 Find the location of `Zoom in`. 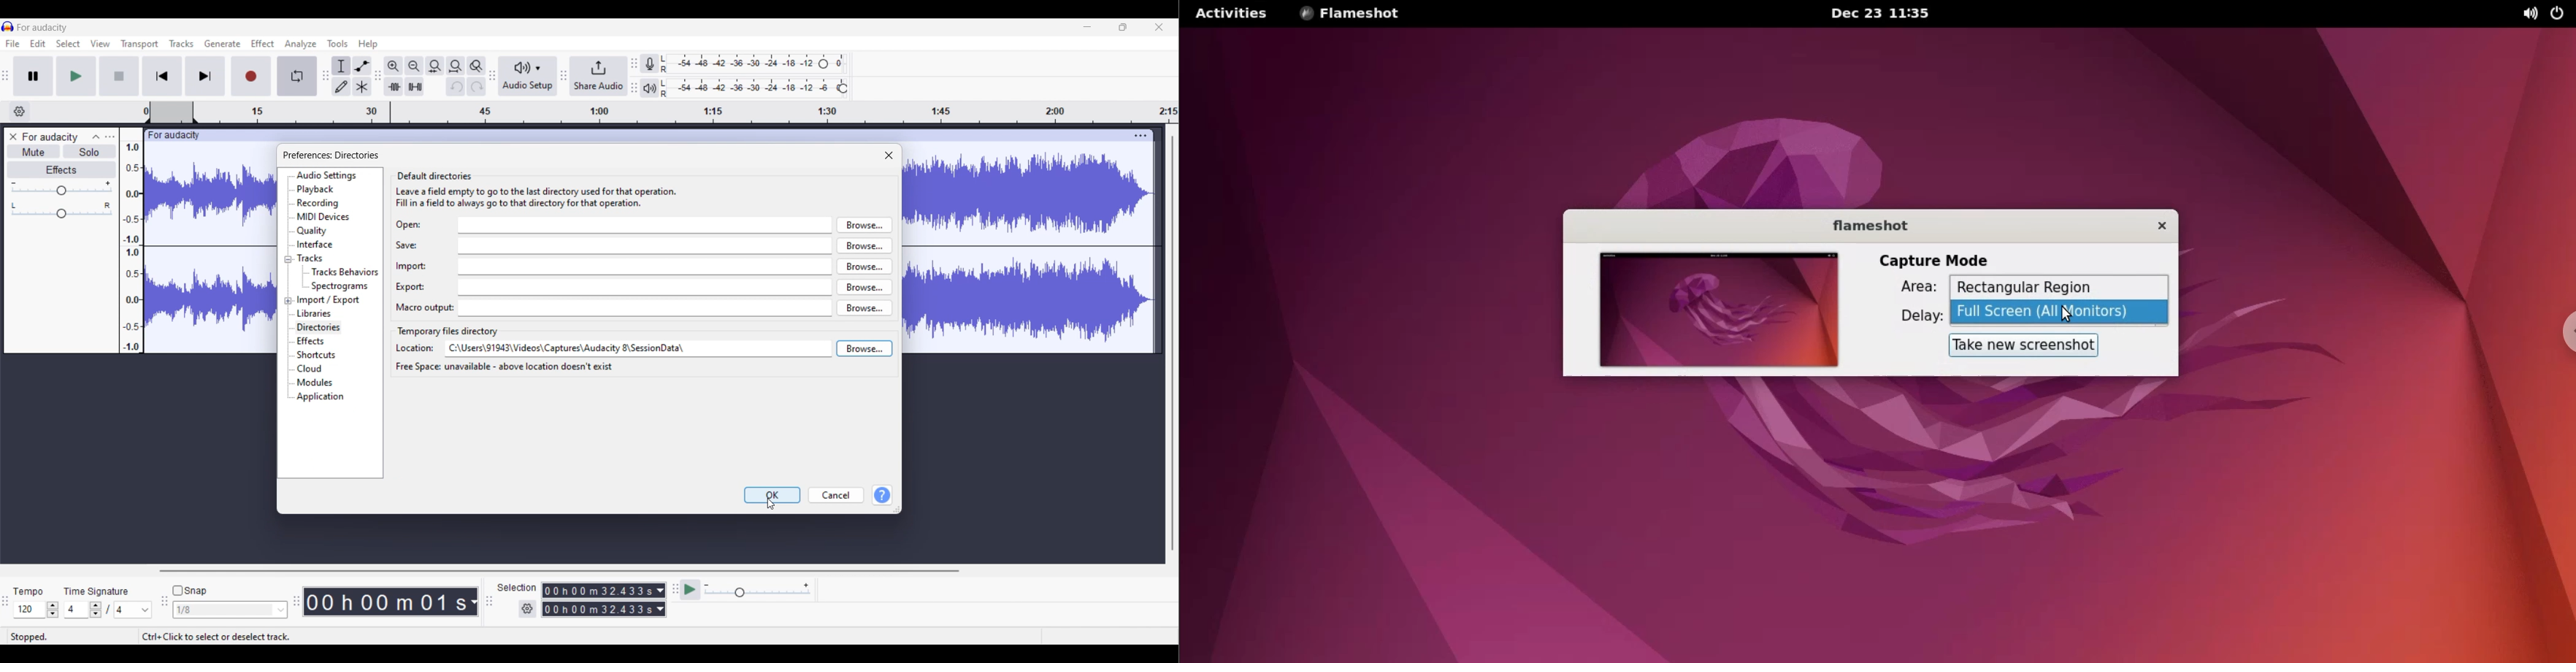

Zoom in is located at coordinates (393, 66).